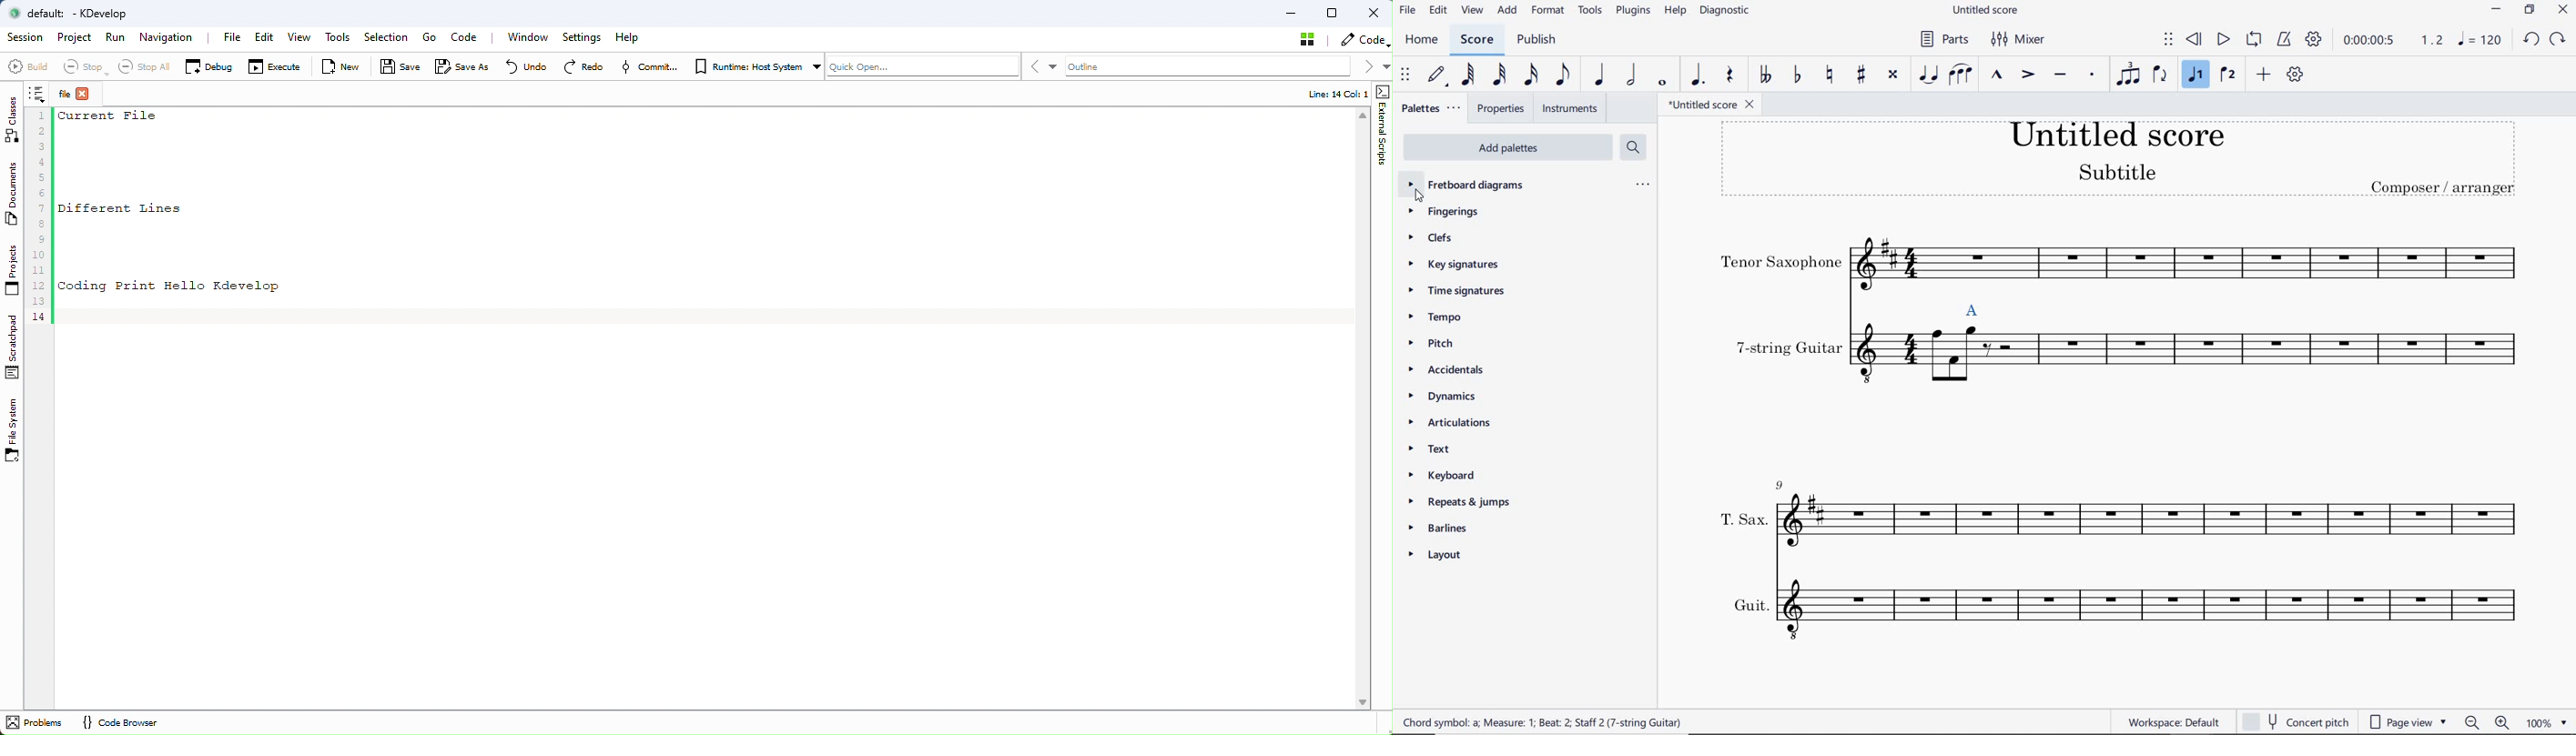 This screenshot has height=756, width=2576. Describe the element at coordinates (2194, 39) in the screenshot. I see `REWIND` at that location.